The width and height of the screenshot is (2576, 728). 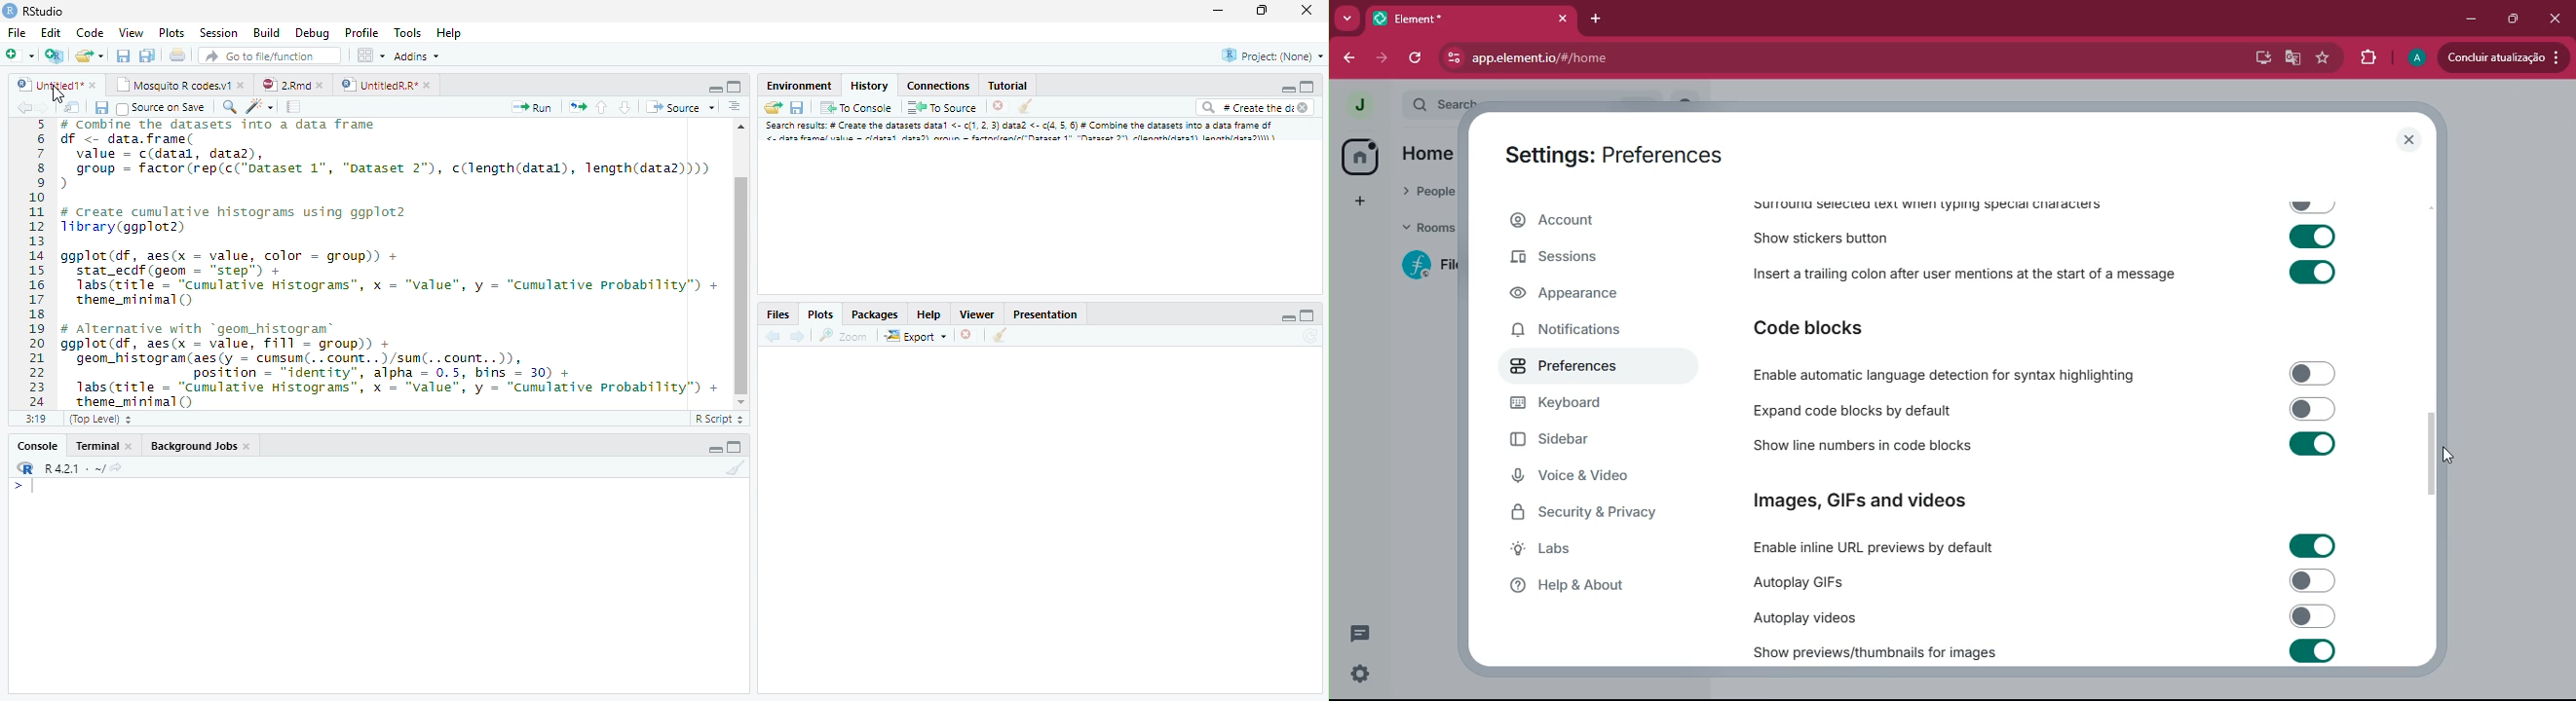 What do you see at coordinates (532, 107) in the screenshot?
I see `Run` at bounding box center [532, 107].